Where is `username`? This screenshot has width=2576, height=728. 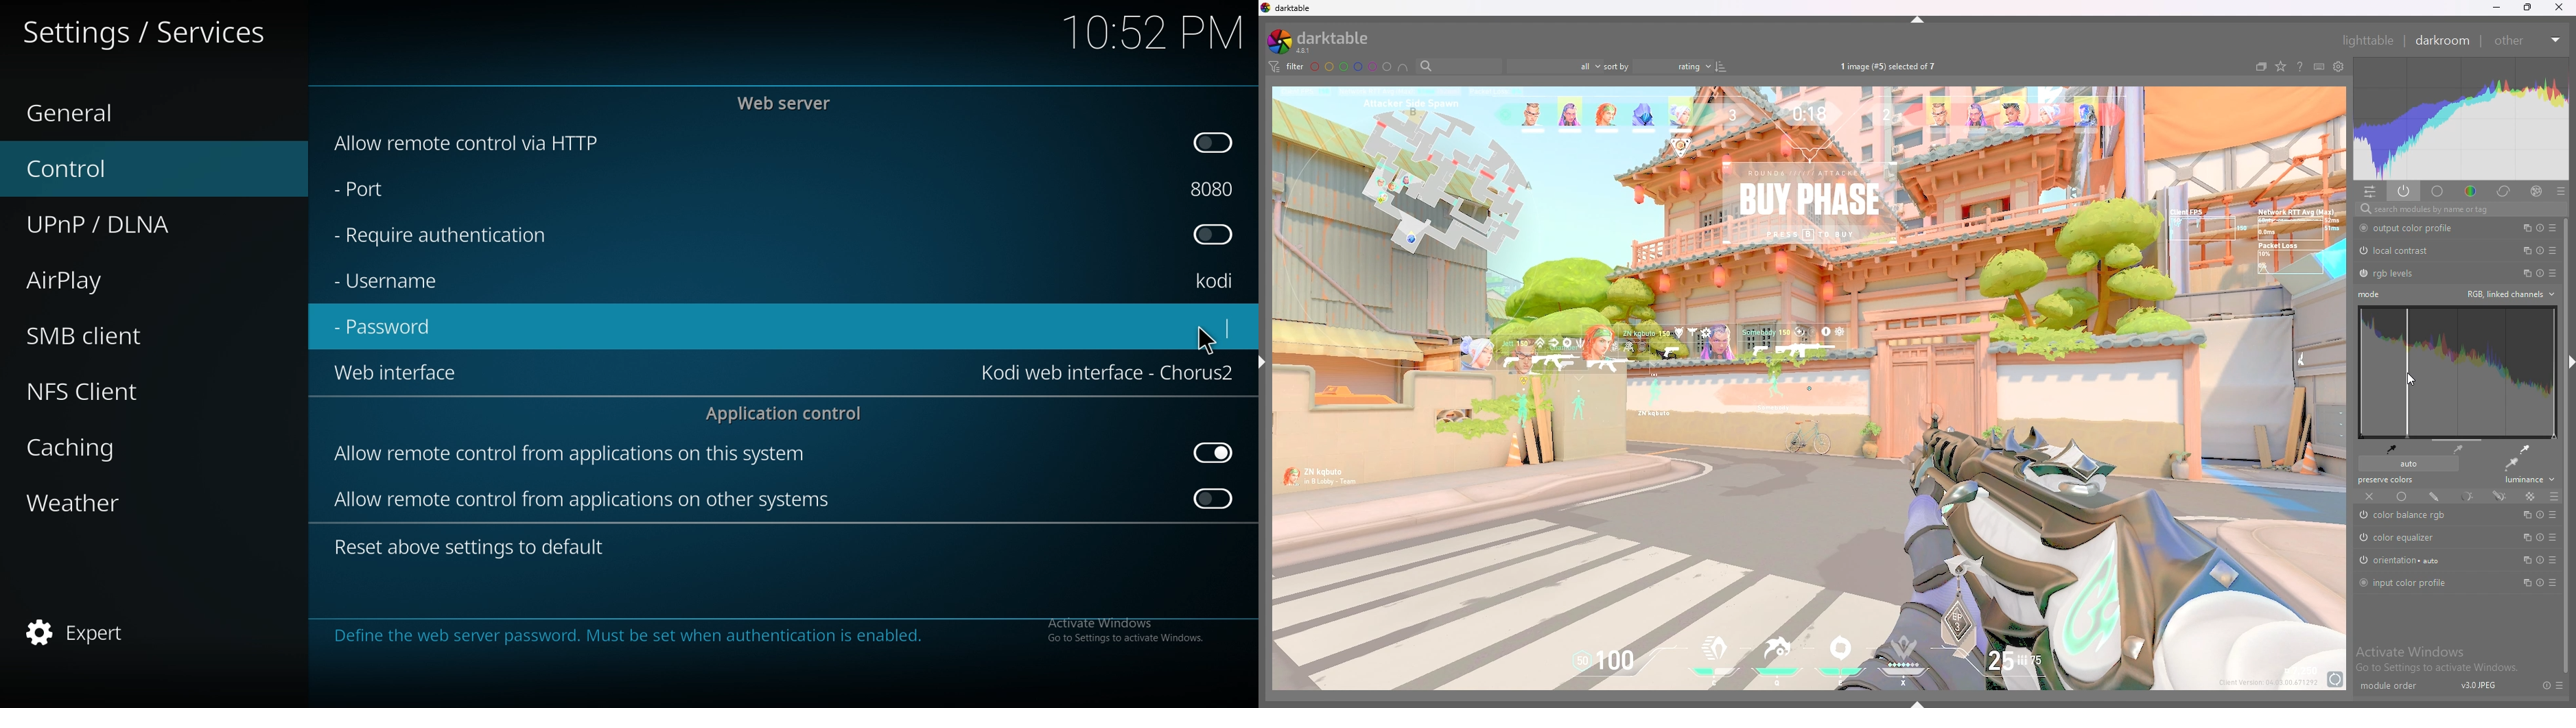 username is located at coordinates (1216, 280).